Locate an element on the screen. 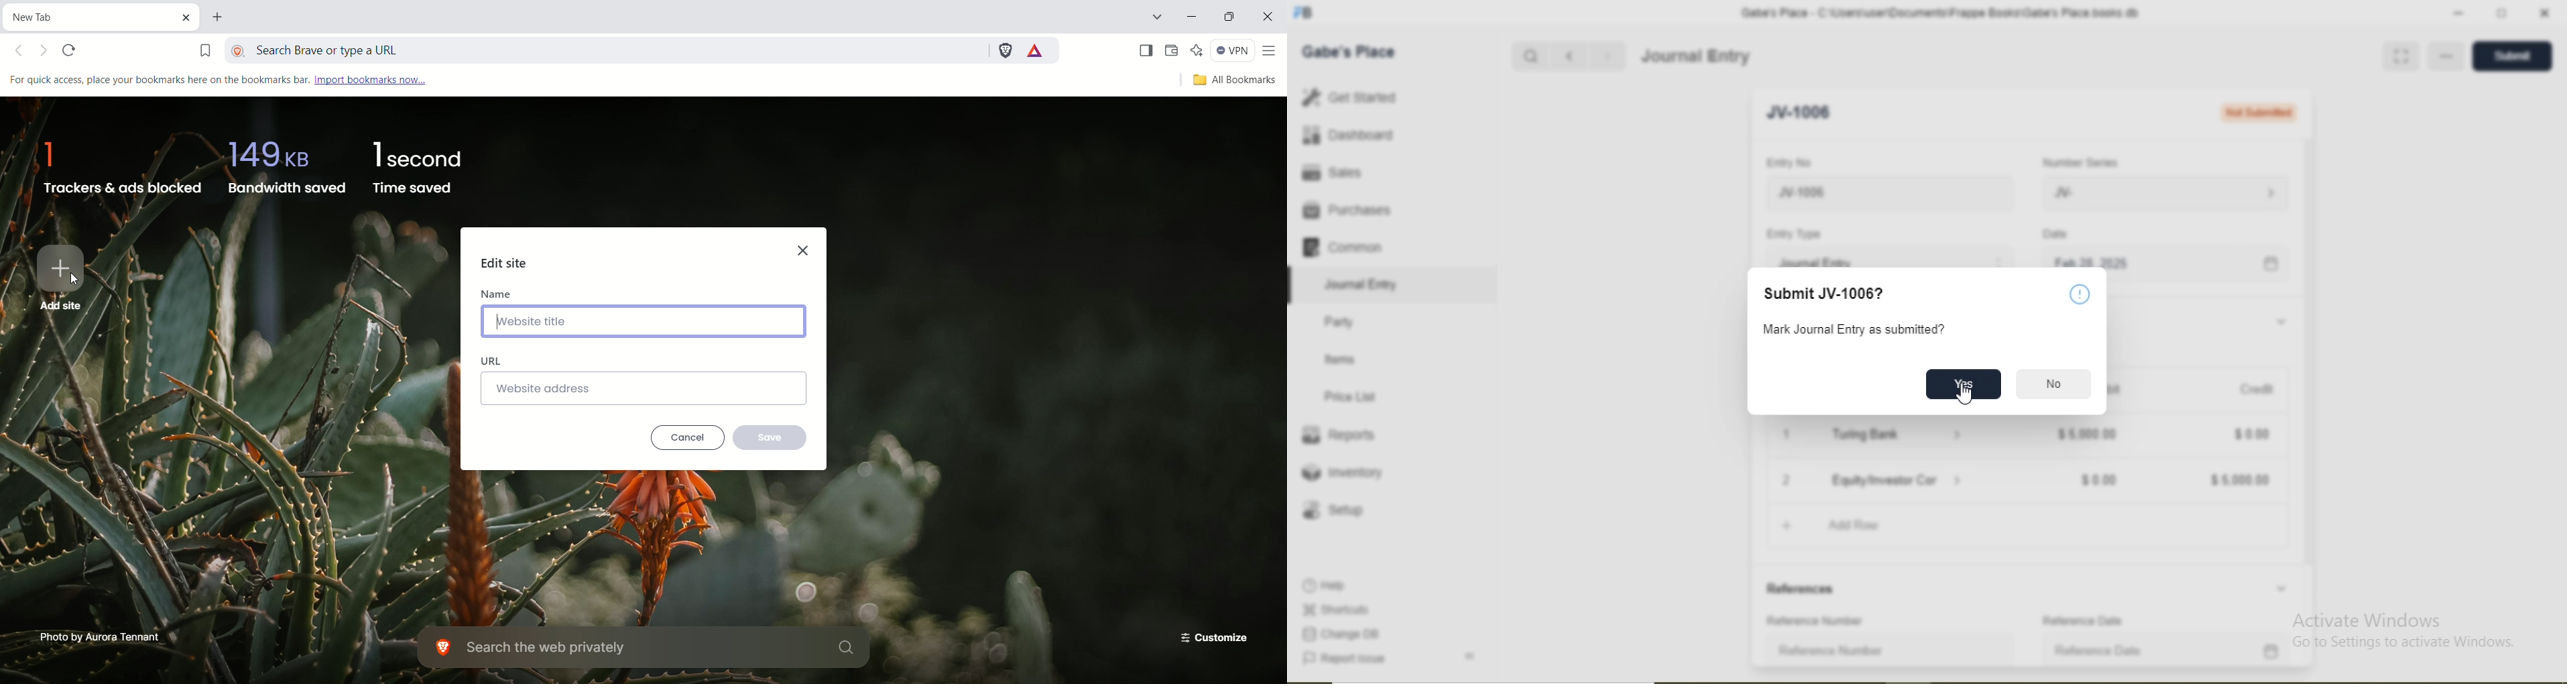  Reports is located at coordinates (1338, 435).